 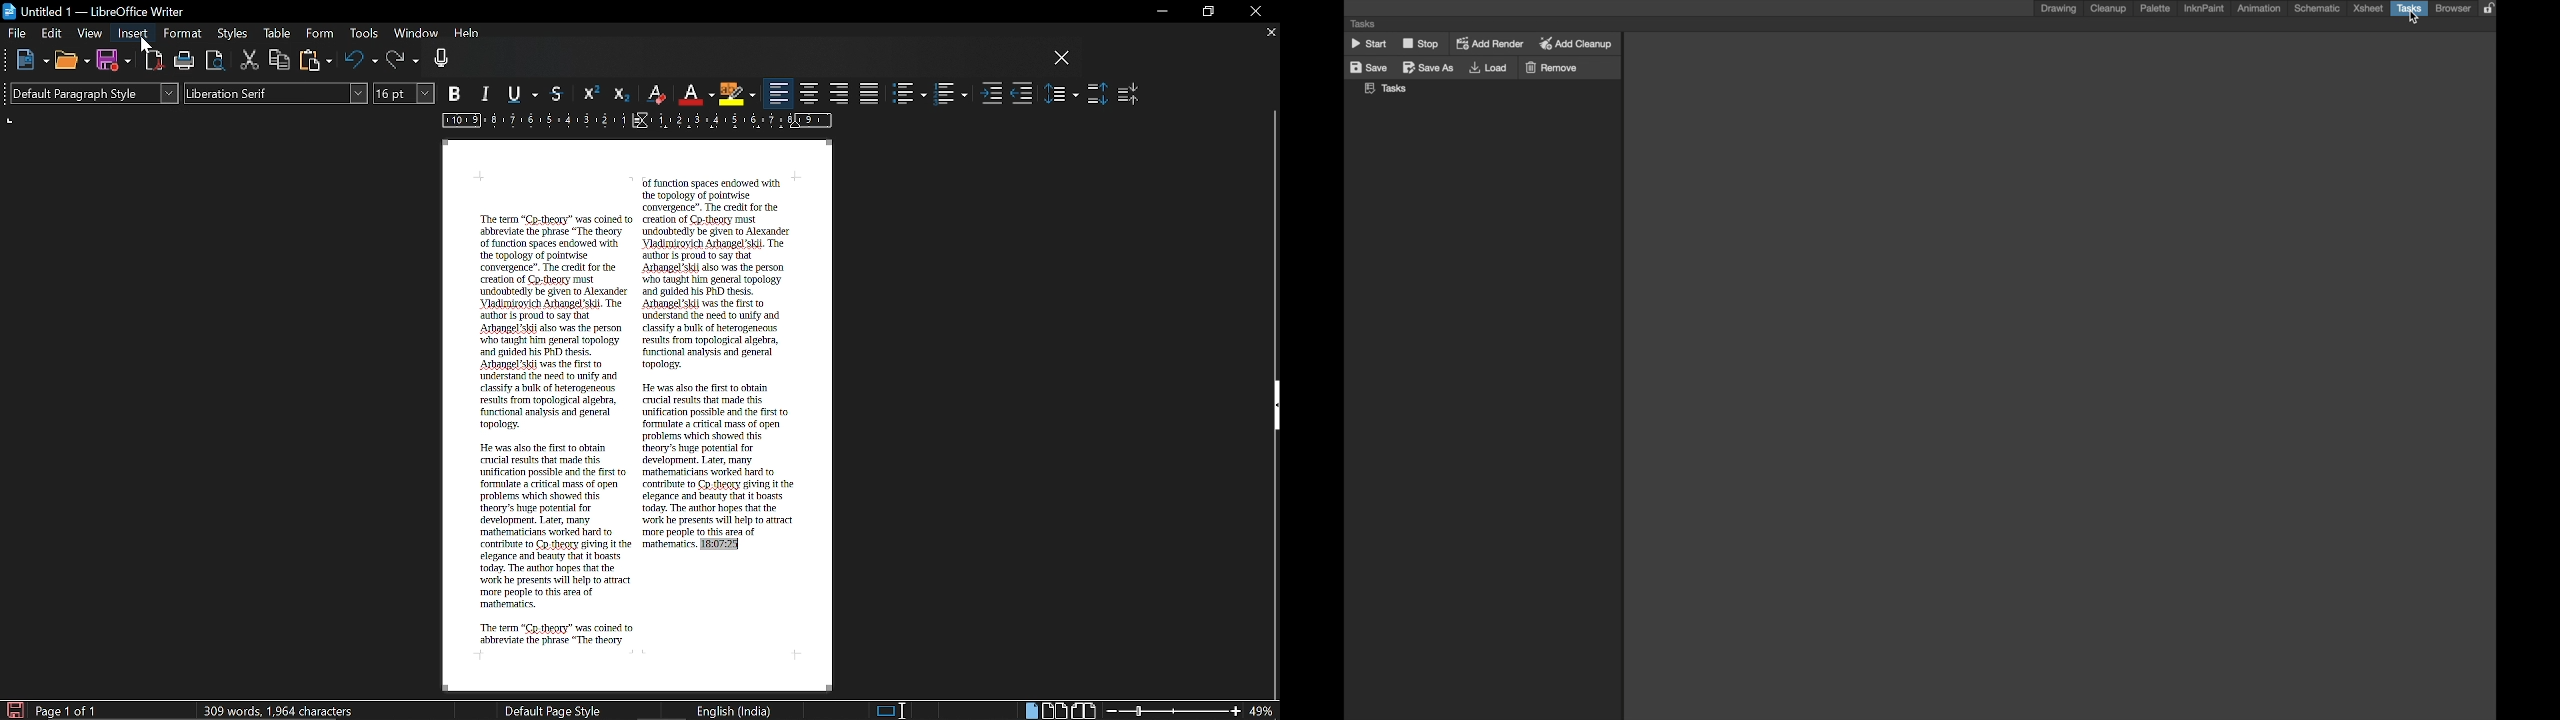 I want to click on Save, so click(x=113, y=61).